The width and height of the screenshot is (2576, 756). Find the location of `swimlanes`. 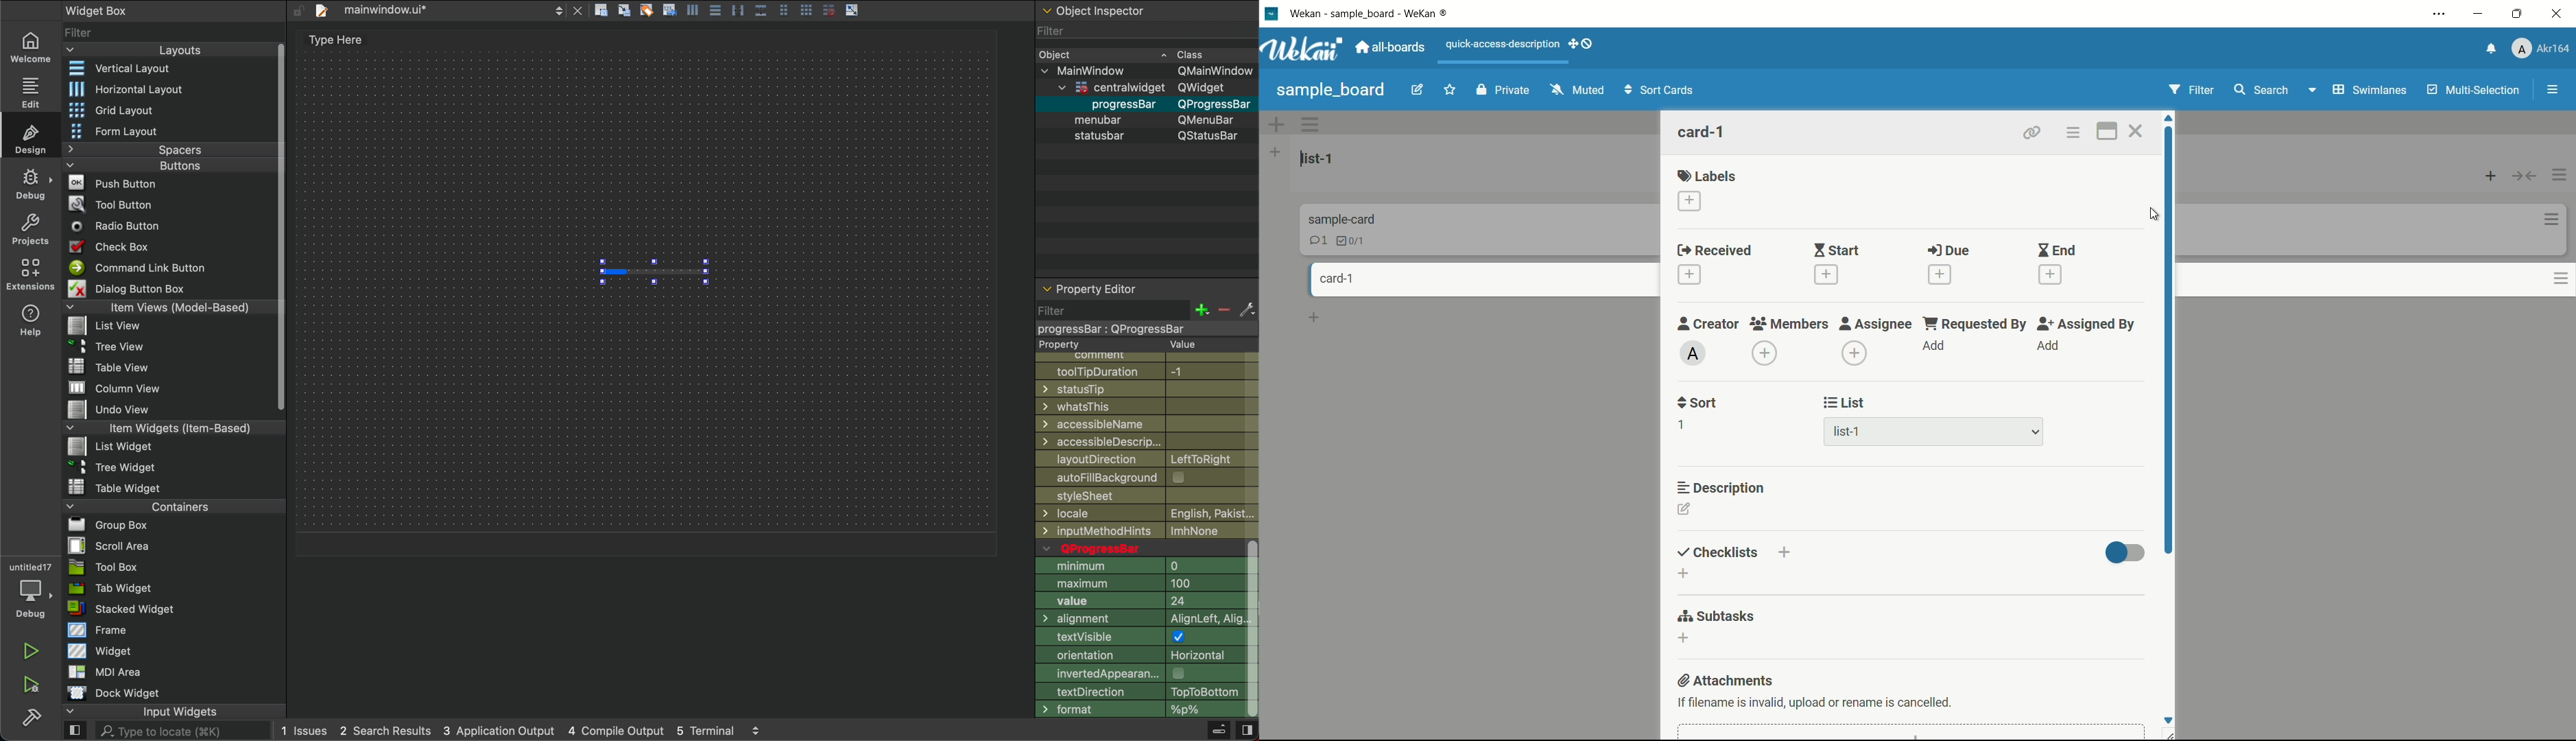

swimlanes is located at coordinates (2357, 90).